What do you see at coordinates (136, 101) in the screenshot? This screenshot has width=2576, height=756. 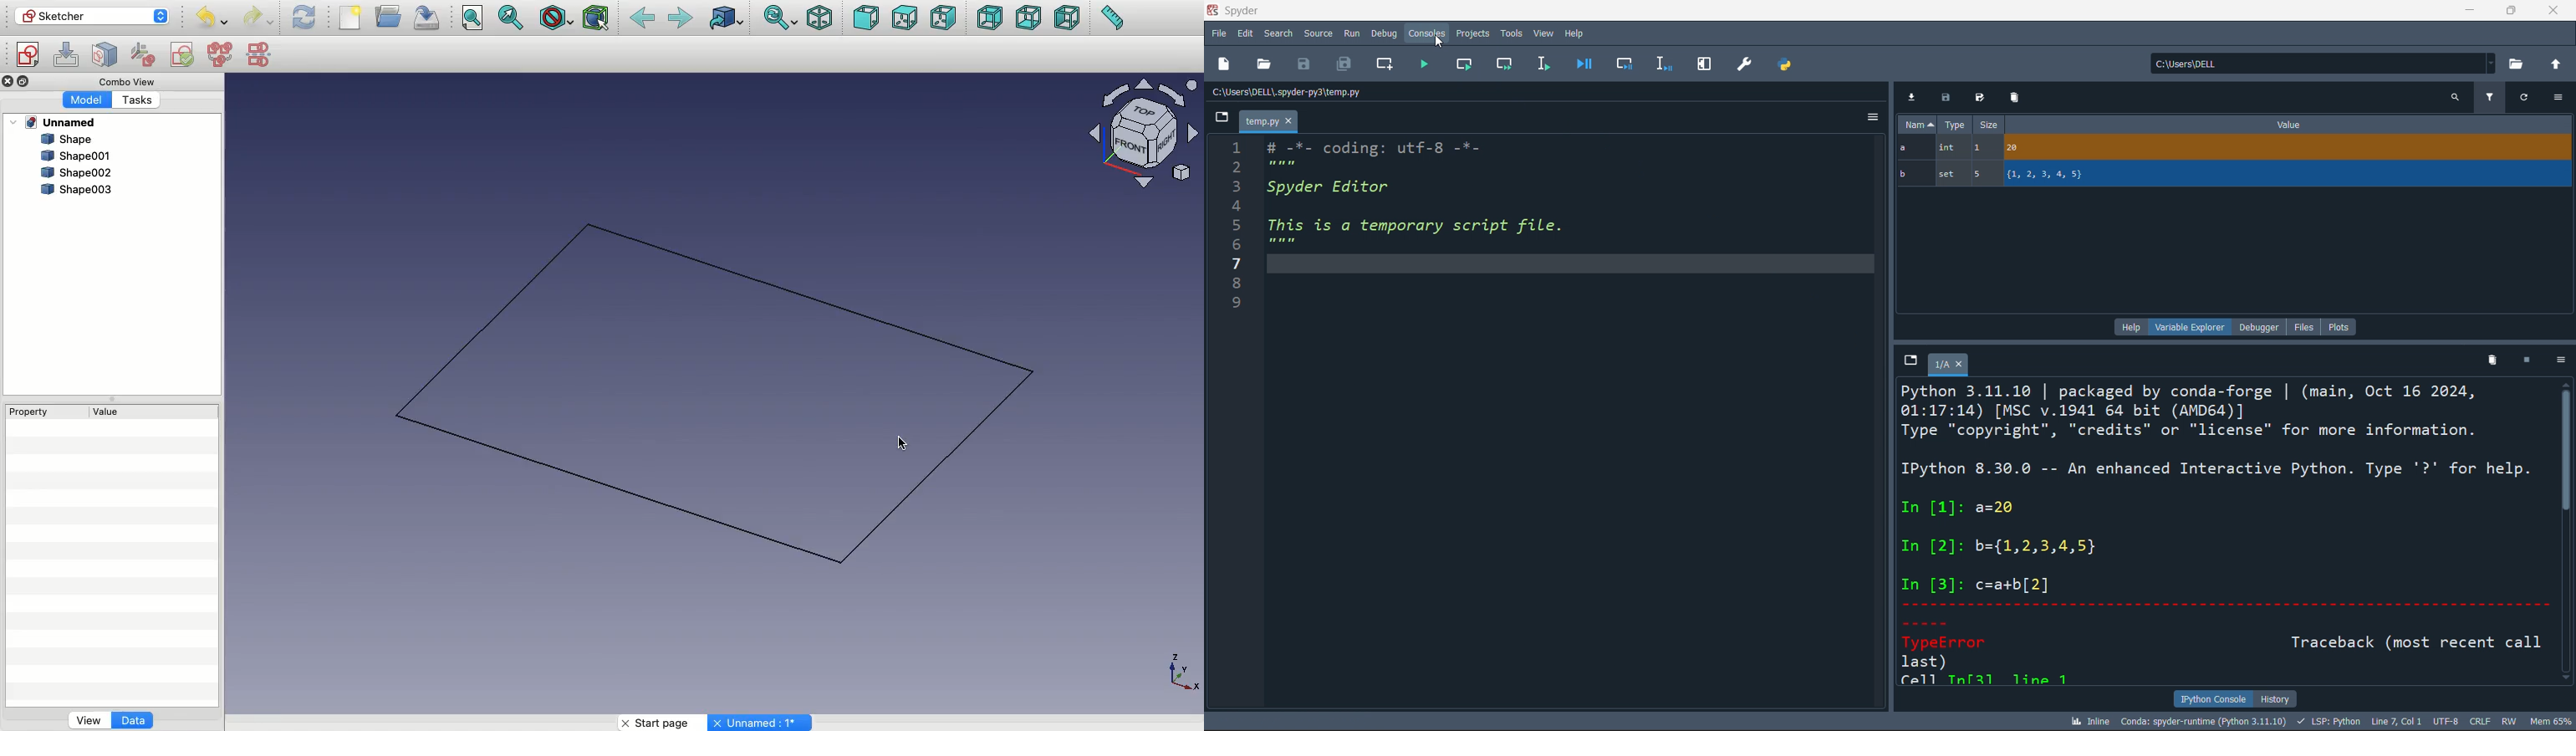 I see `Tasks` at bounding box center [136, 101].